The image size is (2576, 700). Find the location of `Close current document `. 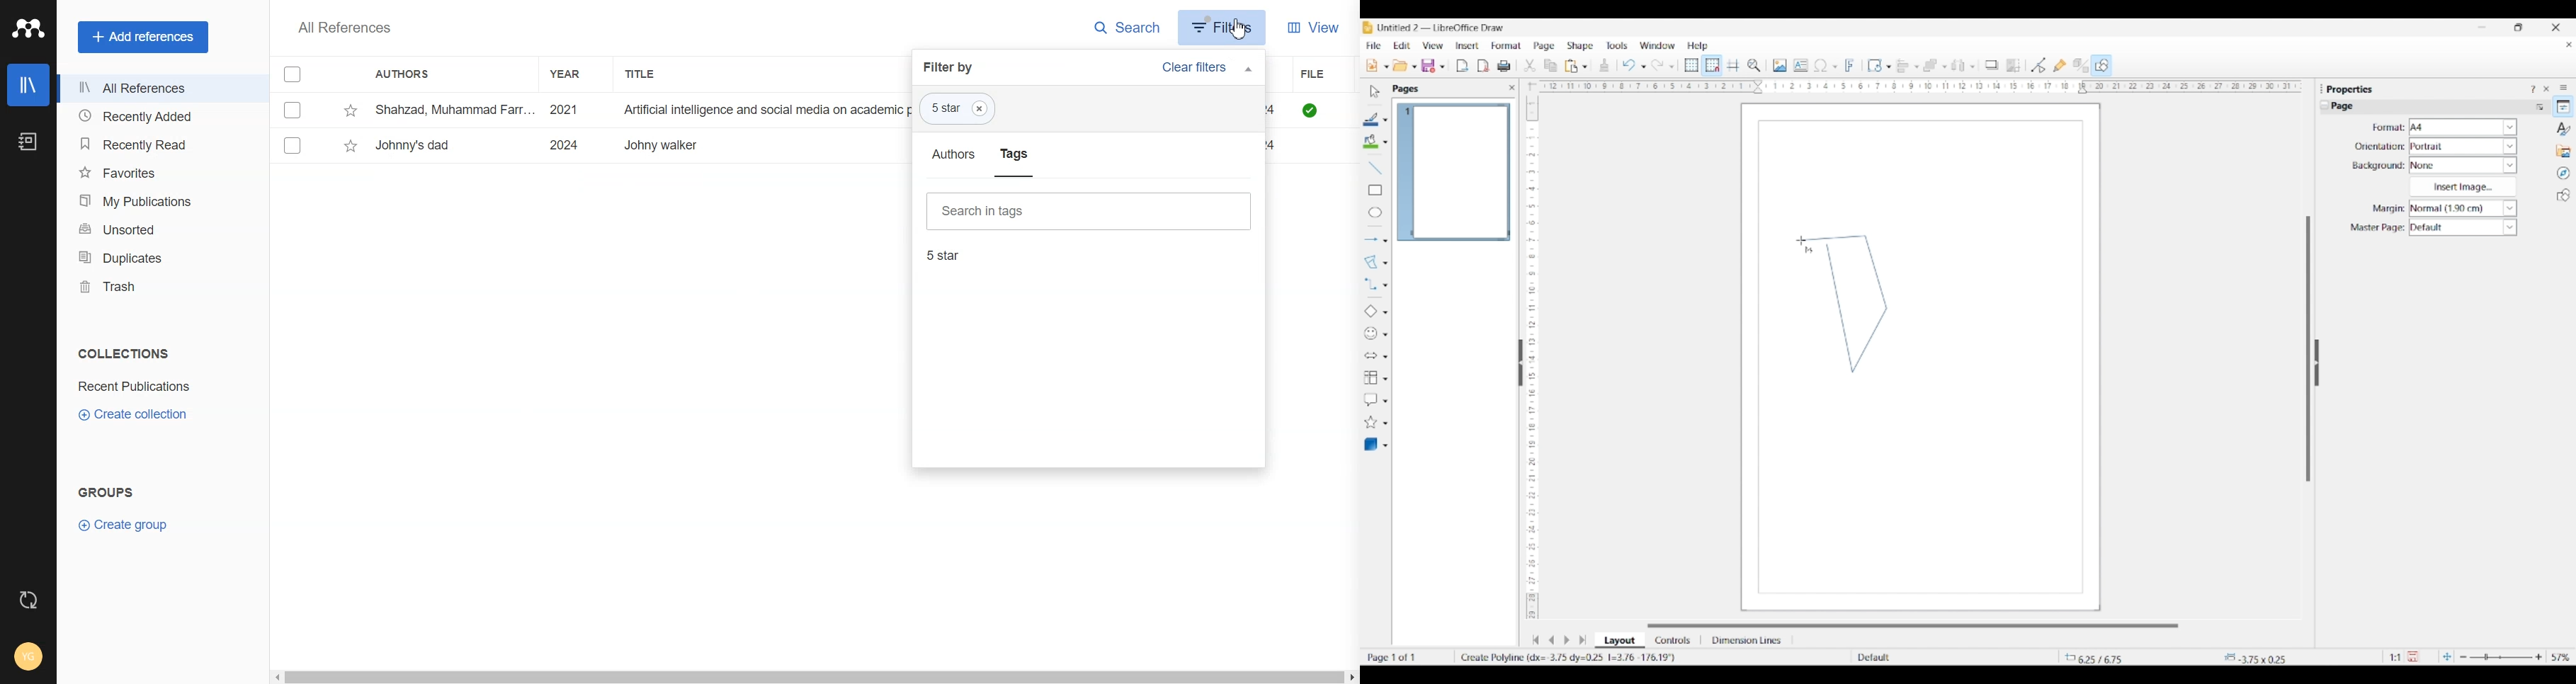

Close current document  is located at coordinates (2569, 45).